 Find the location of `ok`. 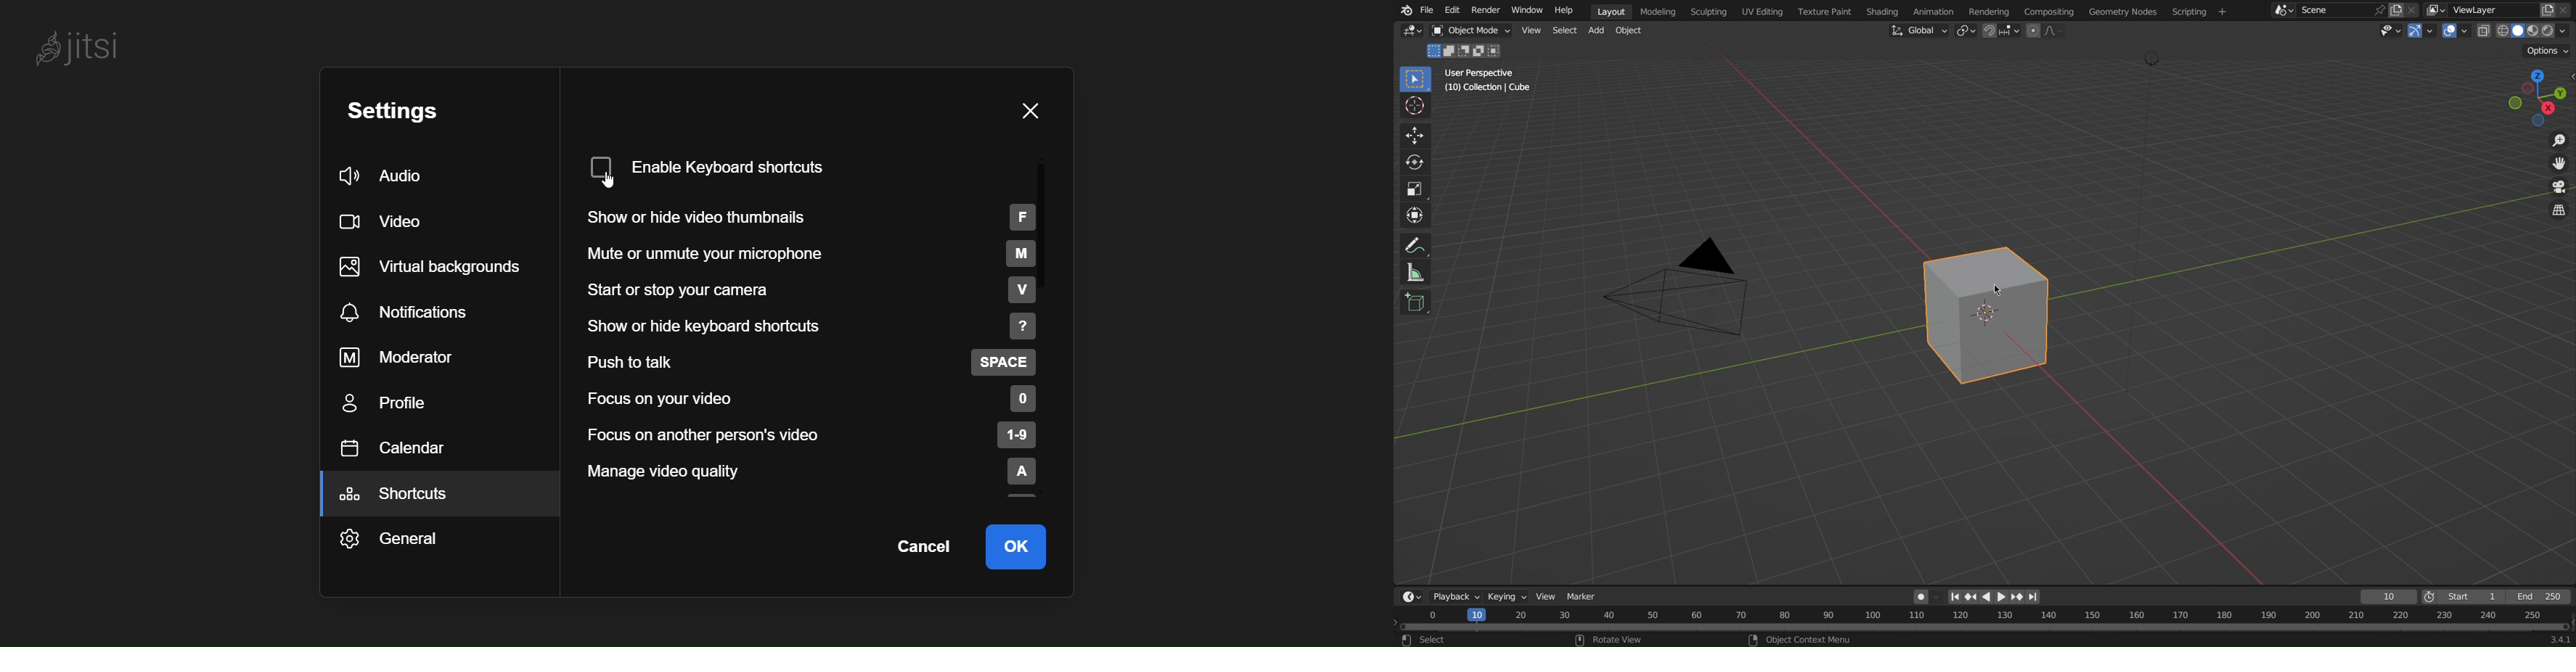

ok is located at coordinates (1018, 549).